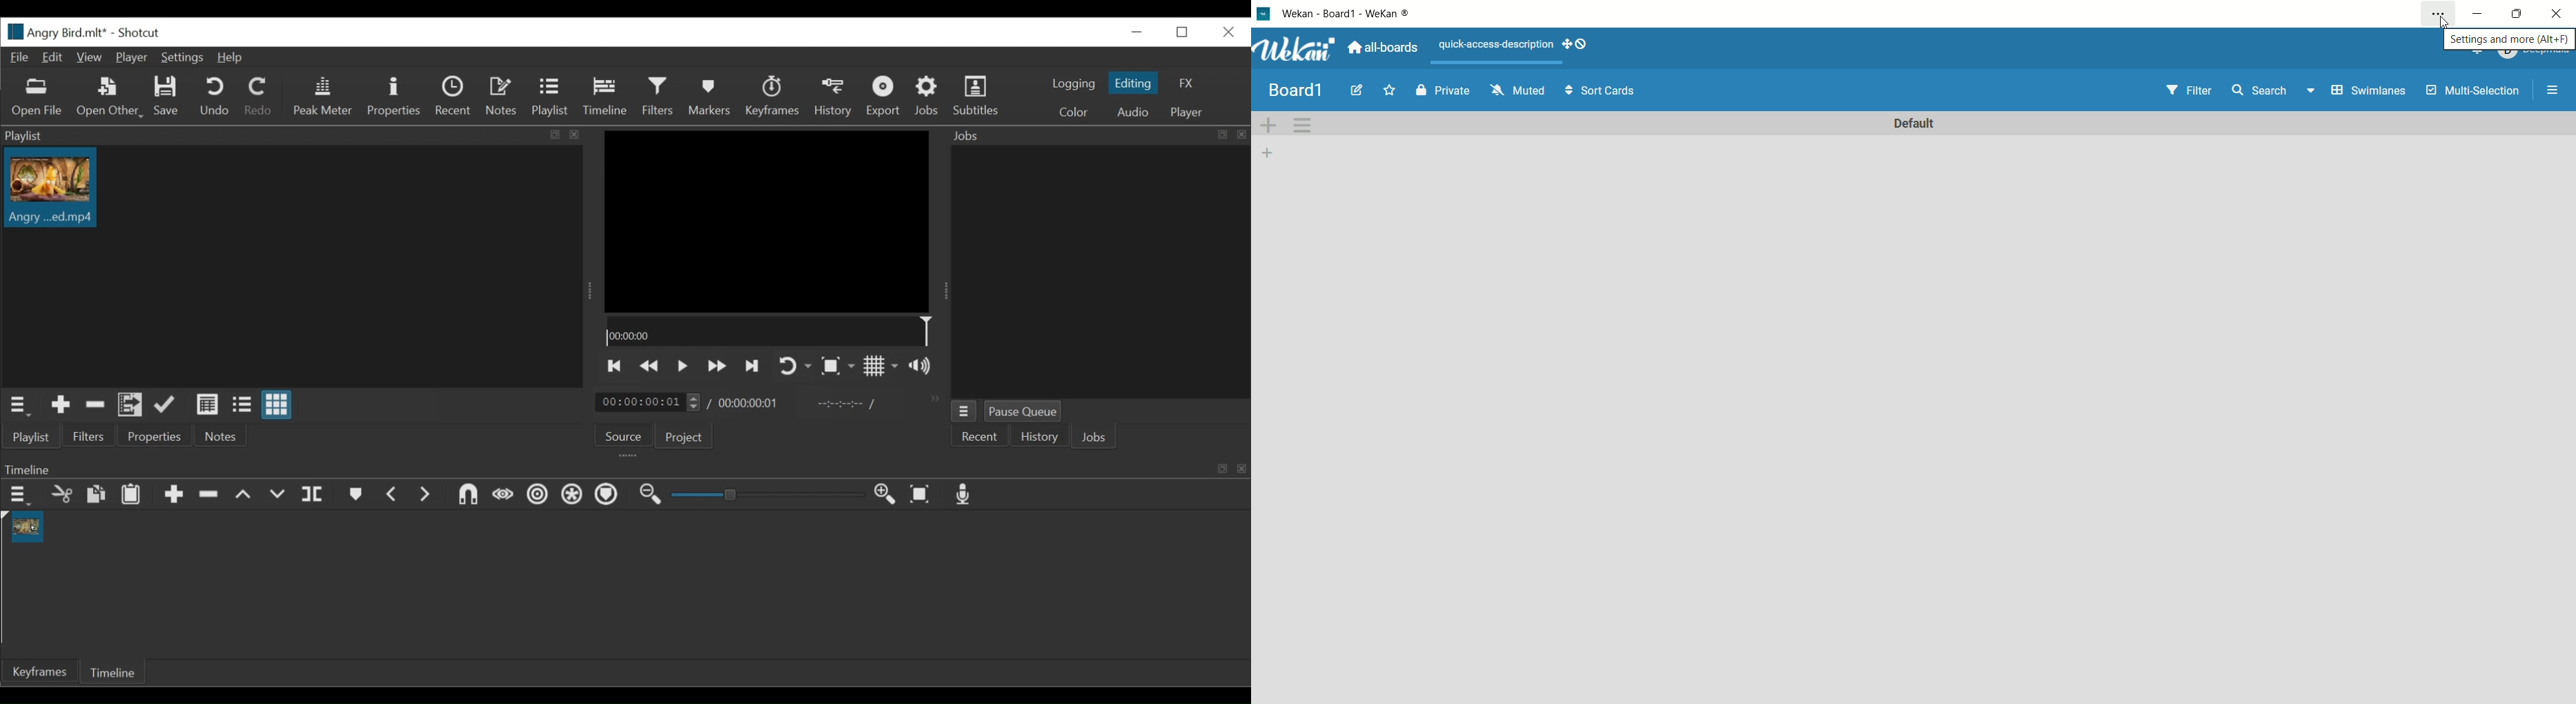 Image resolution: width=2576 pixels, height=728 pixels. Describe the element at coordinates (1581, 43) in the screenshot. I see `show-desktop-drag-handles` at that location.